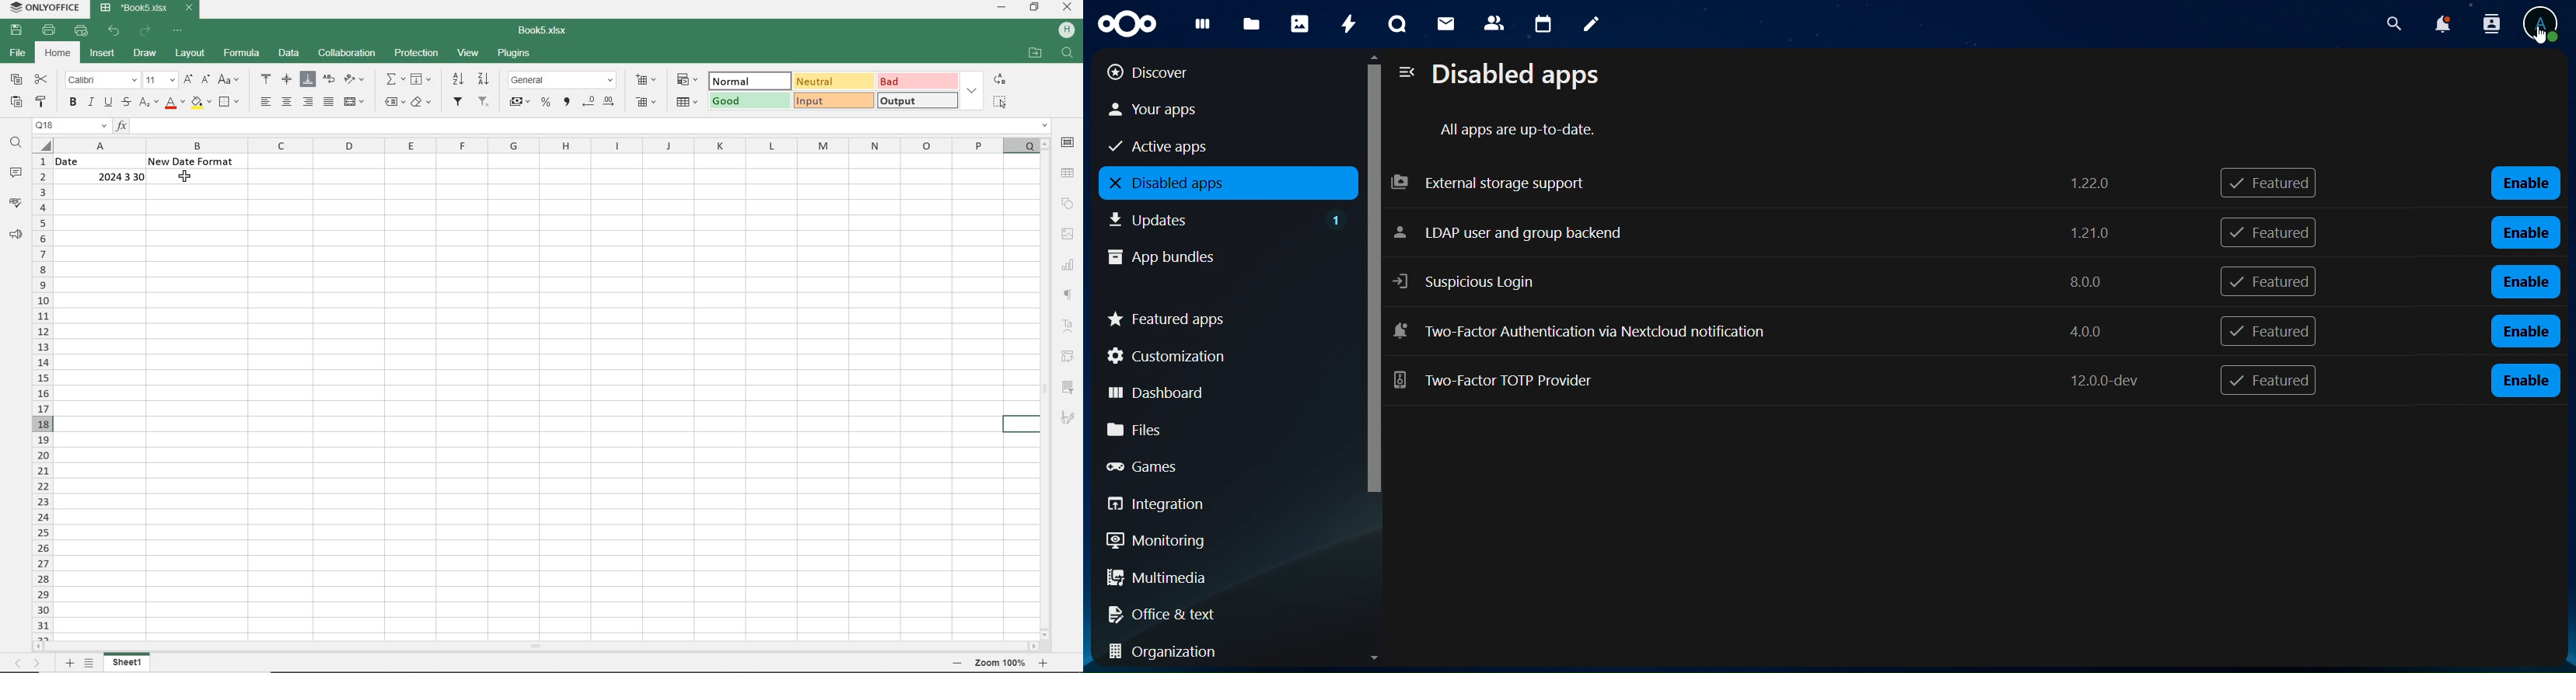 This screenshot has width=2576, height=700. What do you see at coordinates (2541, 38) in the screenshot?
I see `cursor` at bounding box center [2541, 38].